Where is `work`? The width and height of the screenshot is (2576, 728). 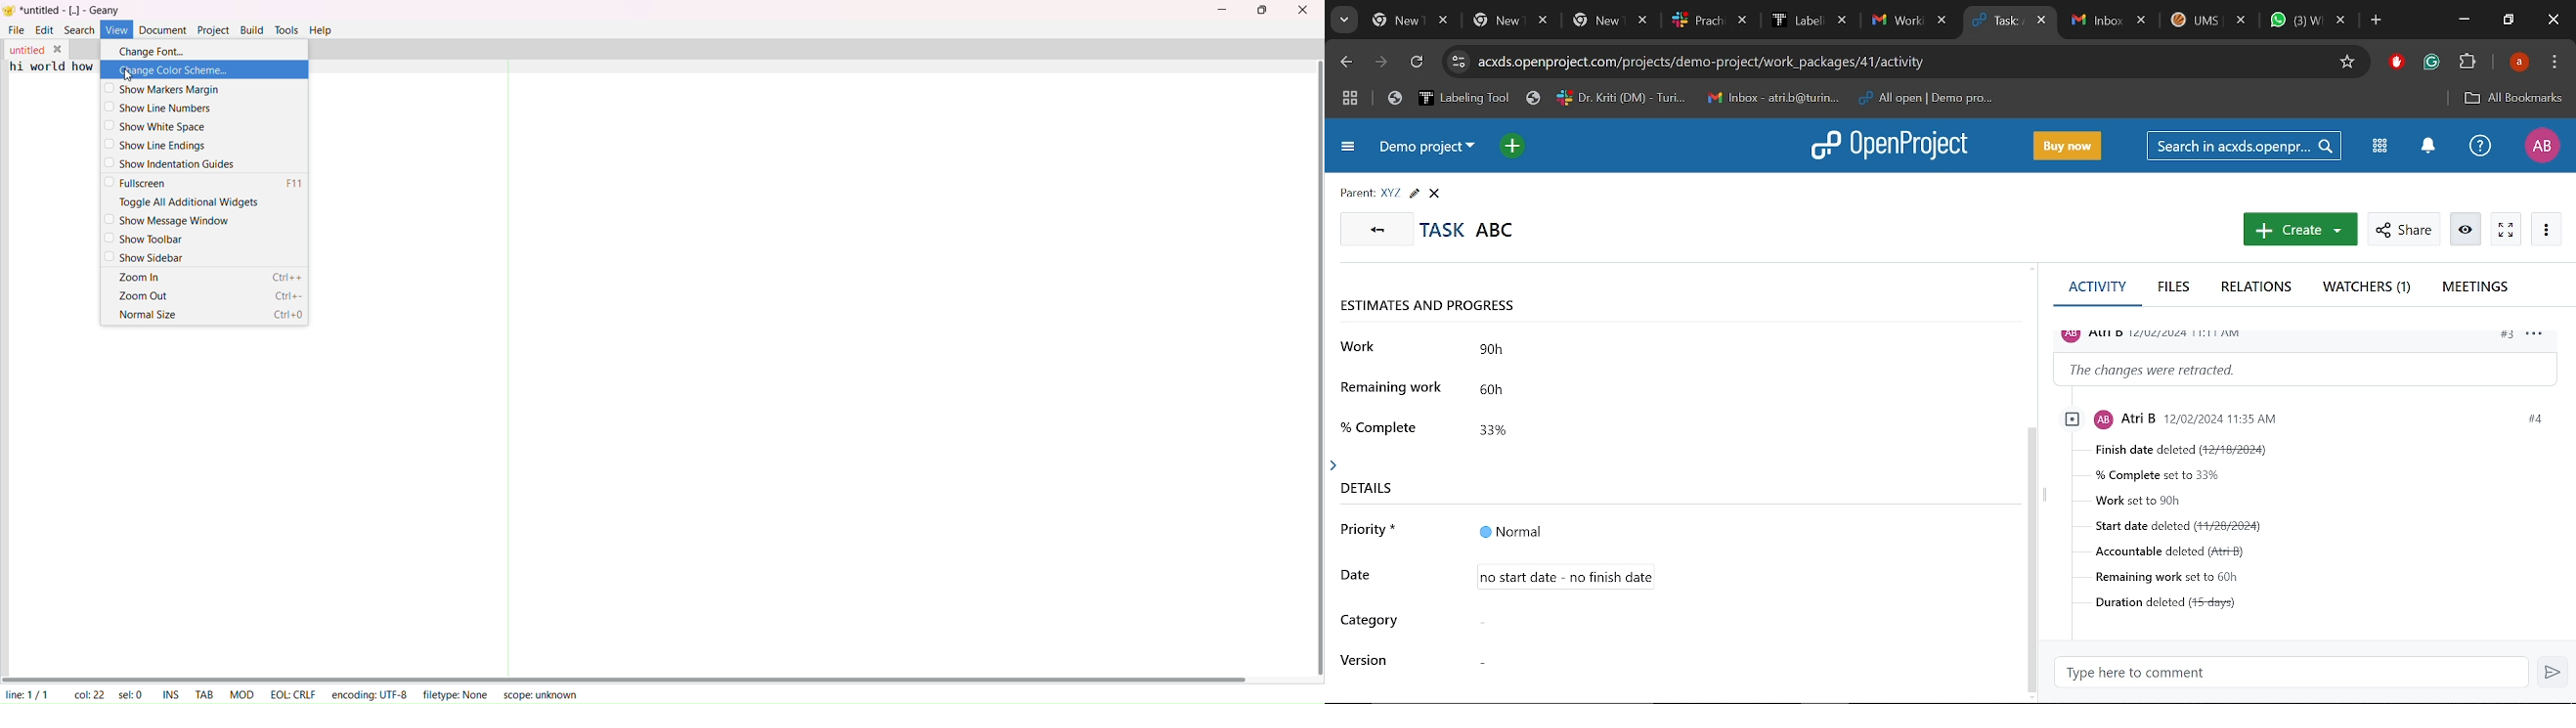 work is located at coordinates (1361, 346).